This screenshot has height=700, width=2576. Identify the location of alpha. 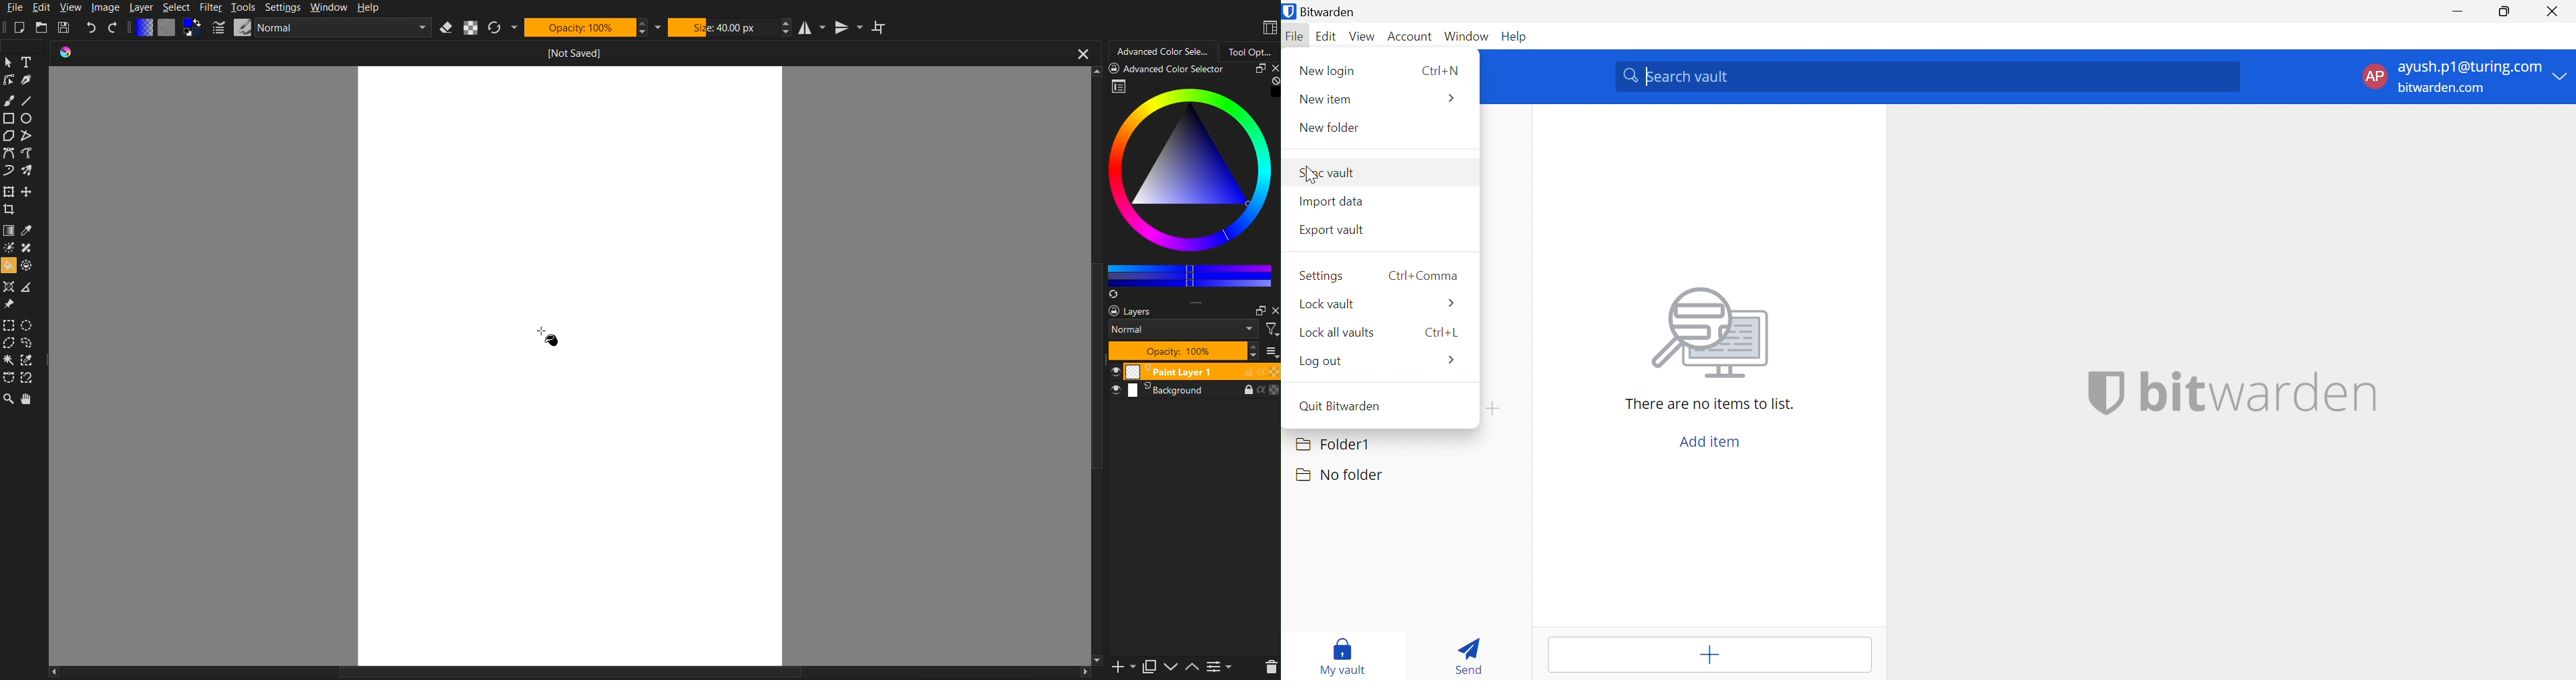
(1259, 371).